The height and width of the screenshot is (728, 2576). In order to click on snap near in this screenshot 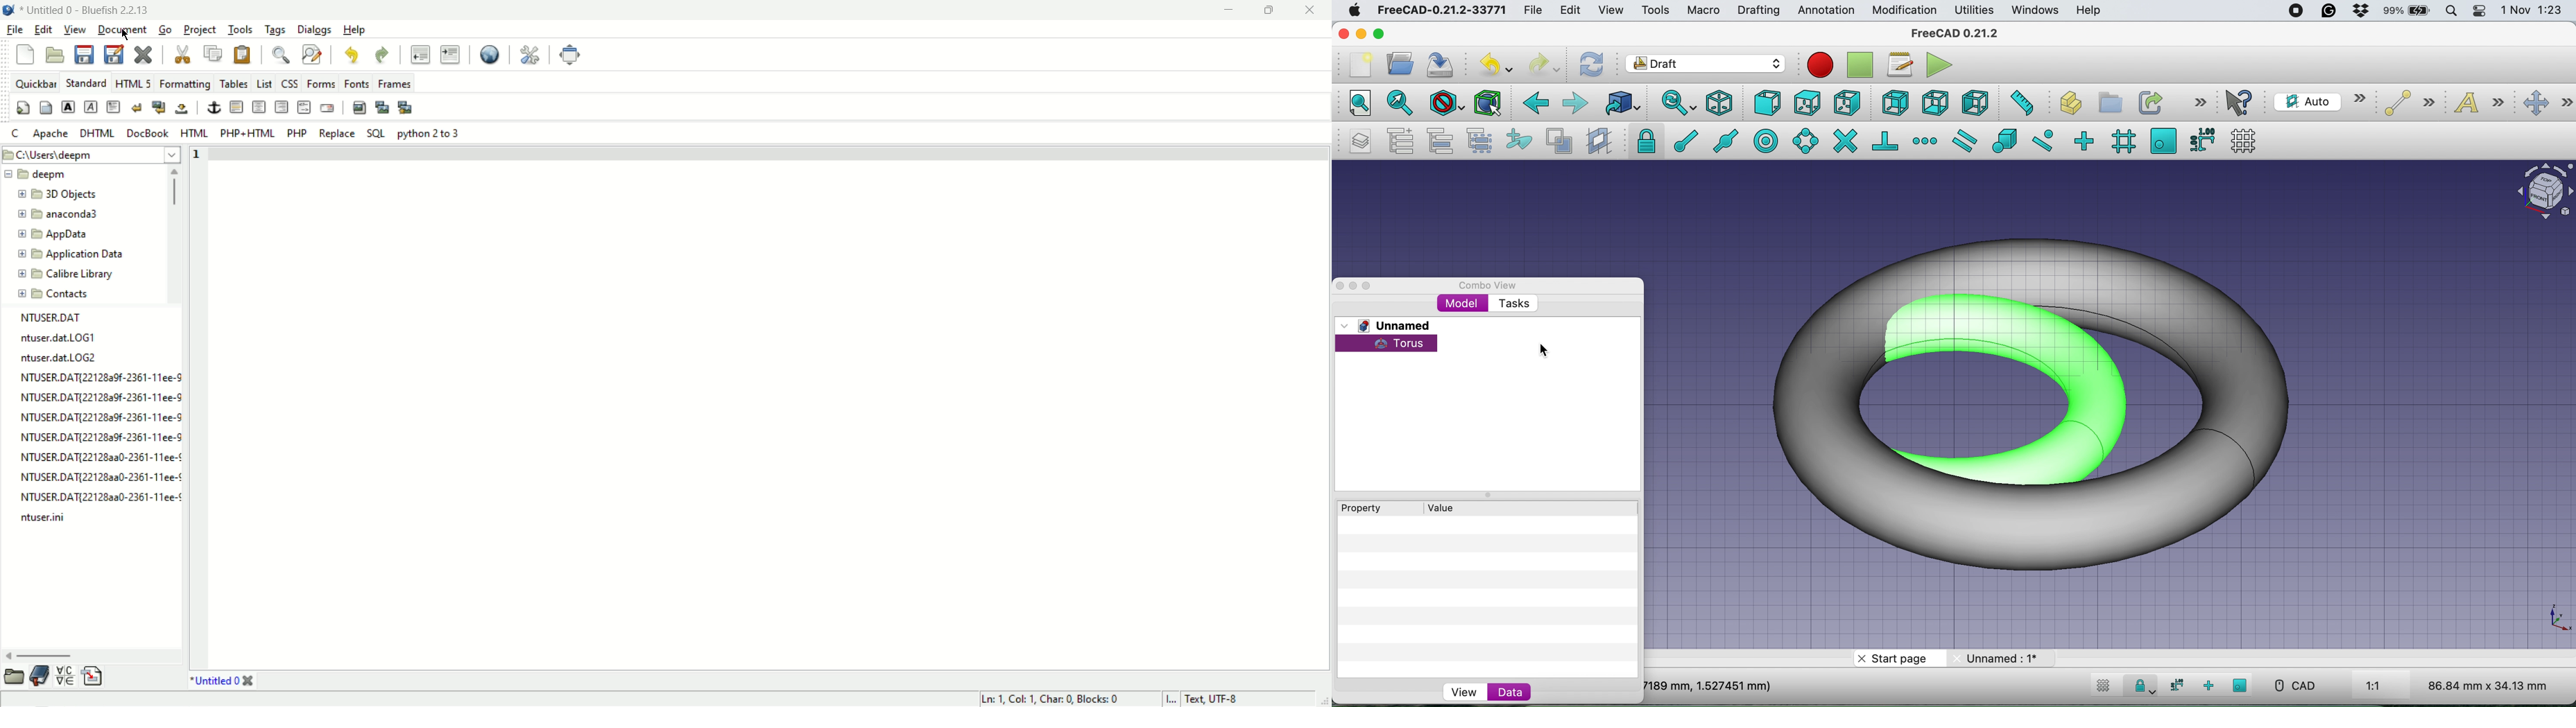, I will do `click(2043, 140)`.